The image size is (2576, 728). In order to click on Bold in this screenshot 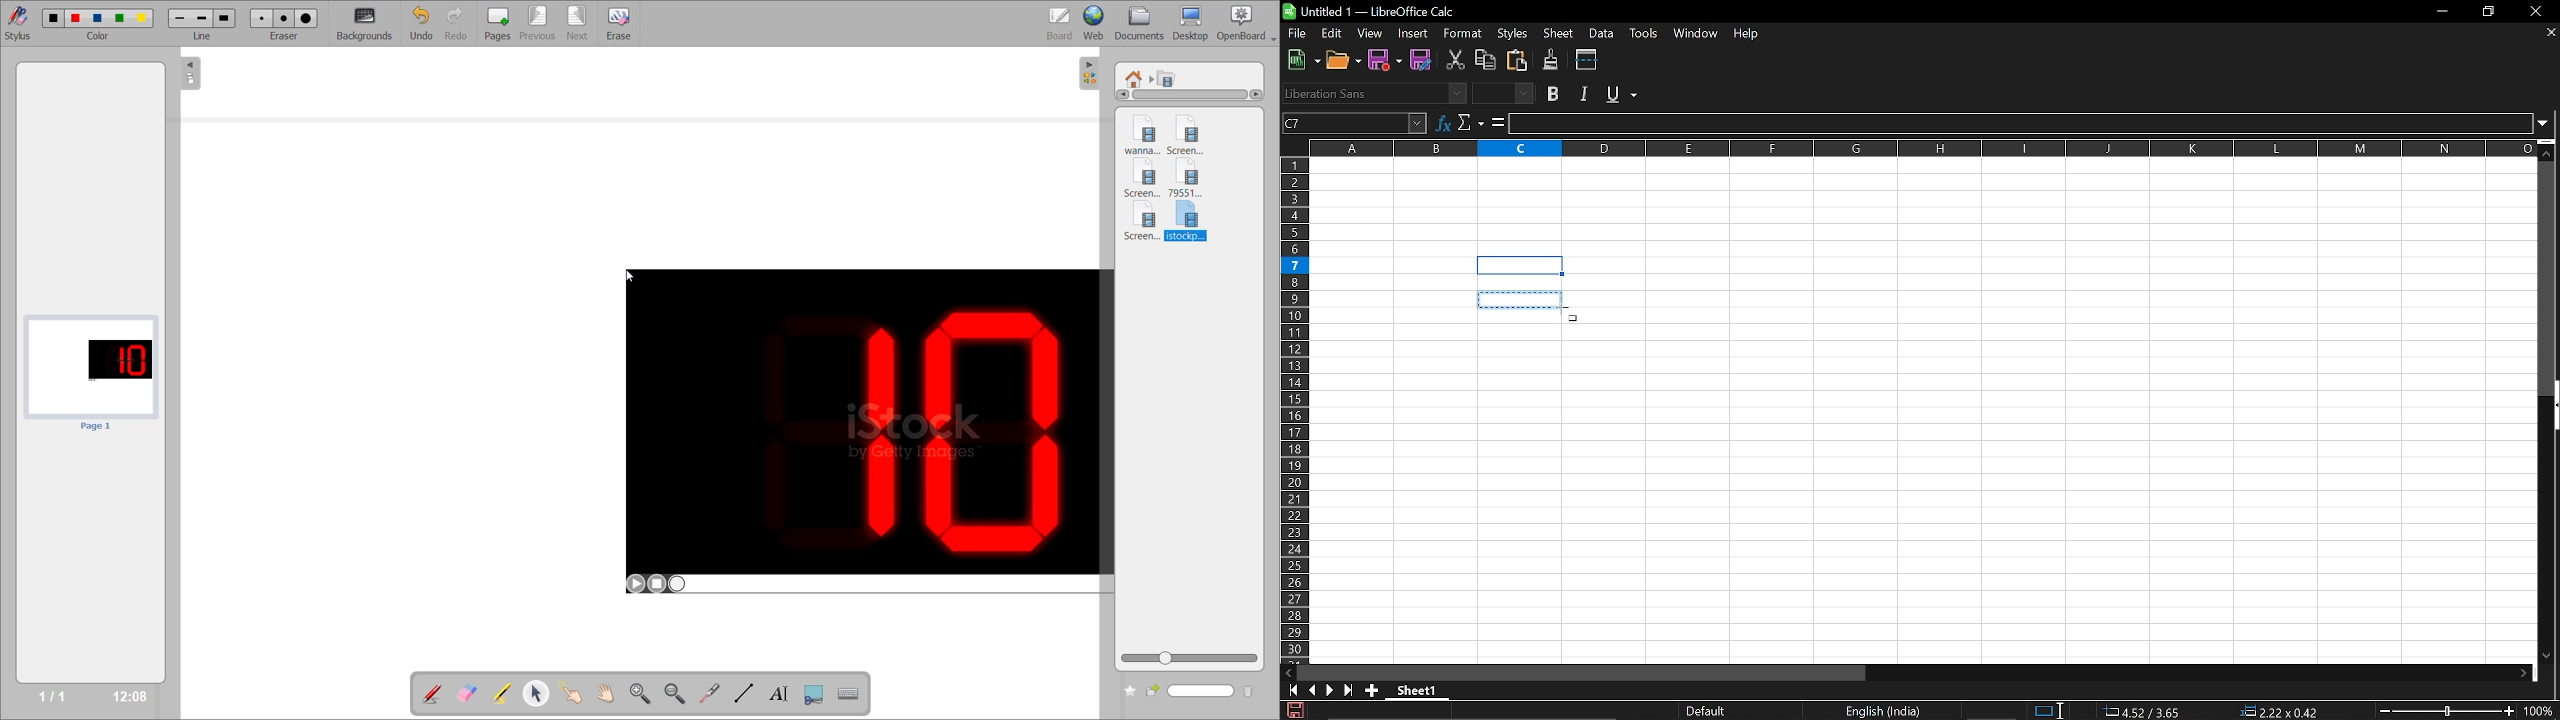, I will do `click(1554, 94)`.